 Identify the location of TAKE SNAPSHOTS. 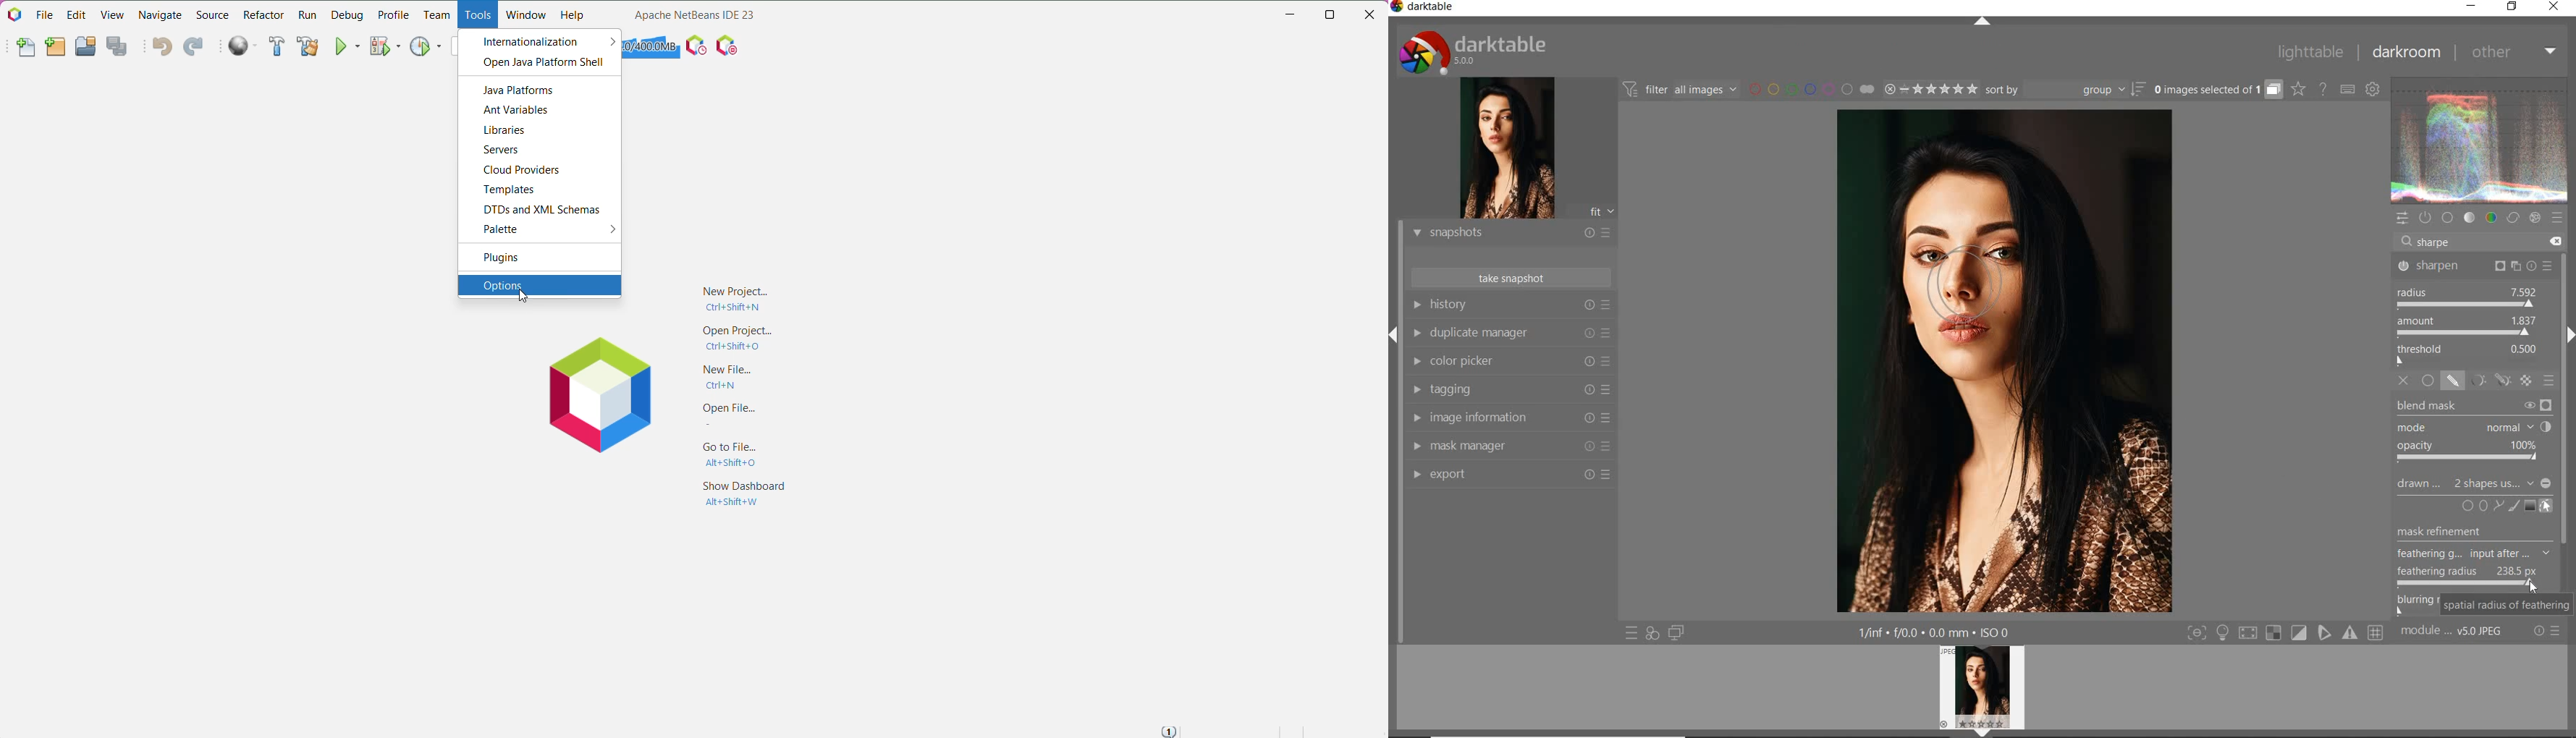
(1512, 277).